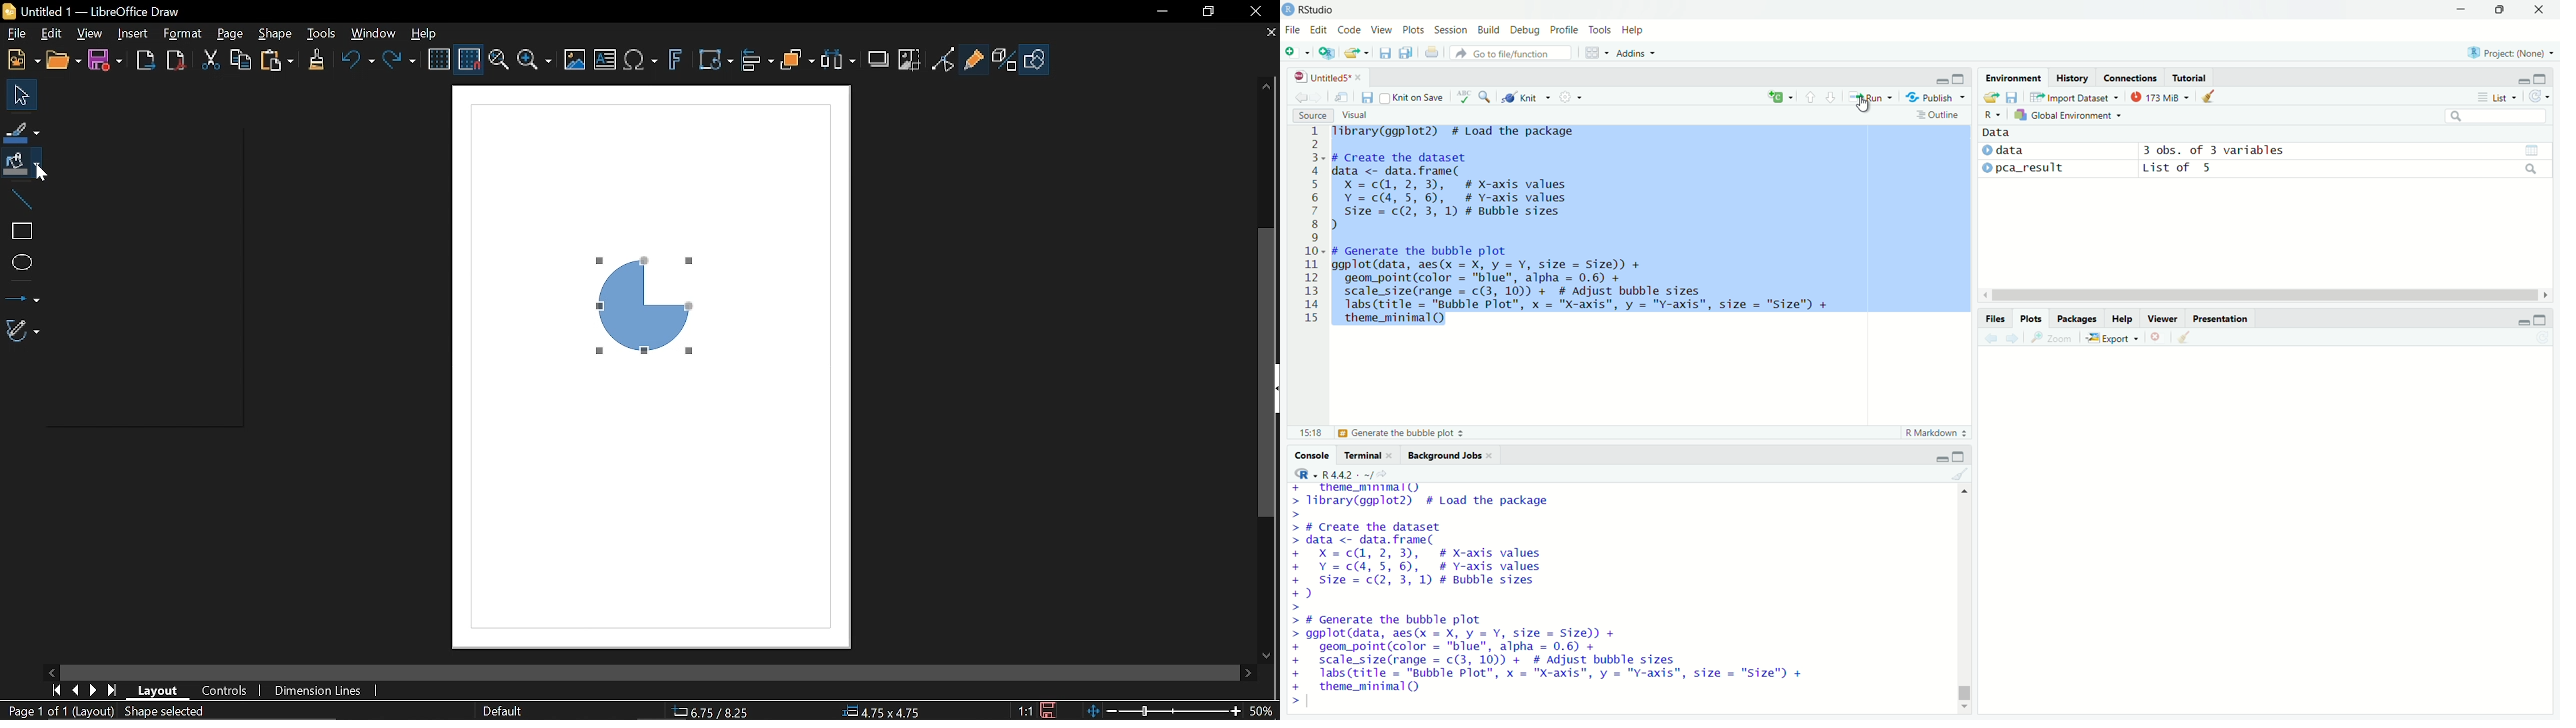  What do you see at coordinates (534, 60) in the screenshot?
I see `Zoom options` at bounding box center [534, 60].